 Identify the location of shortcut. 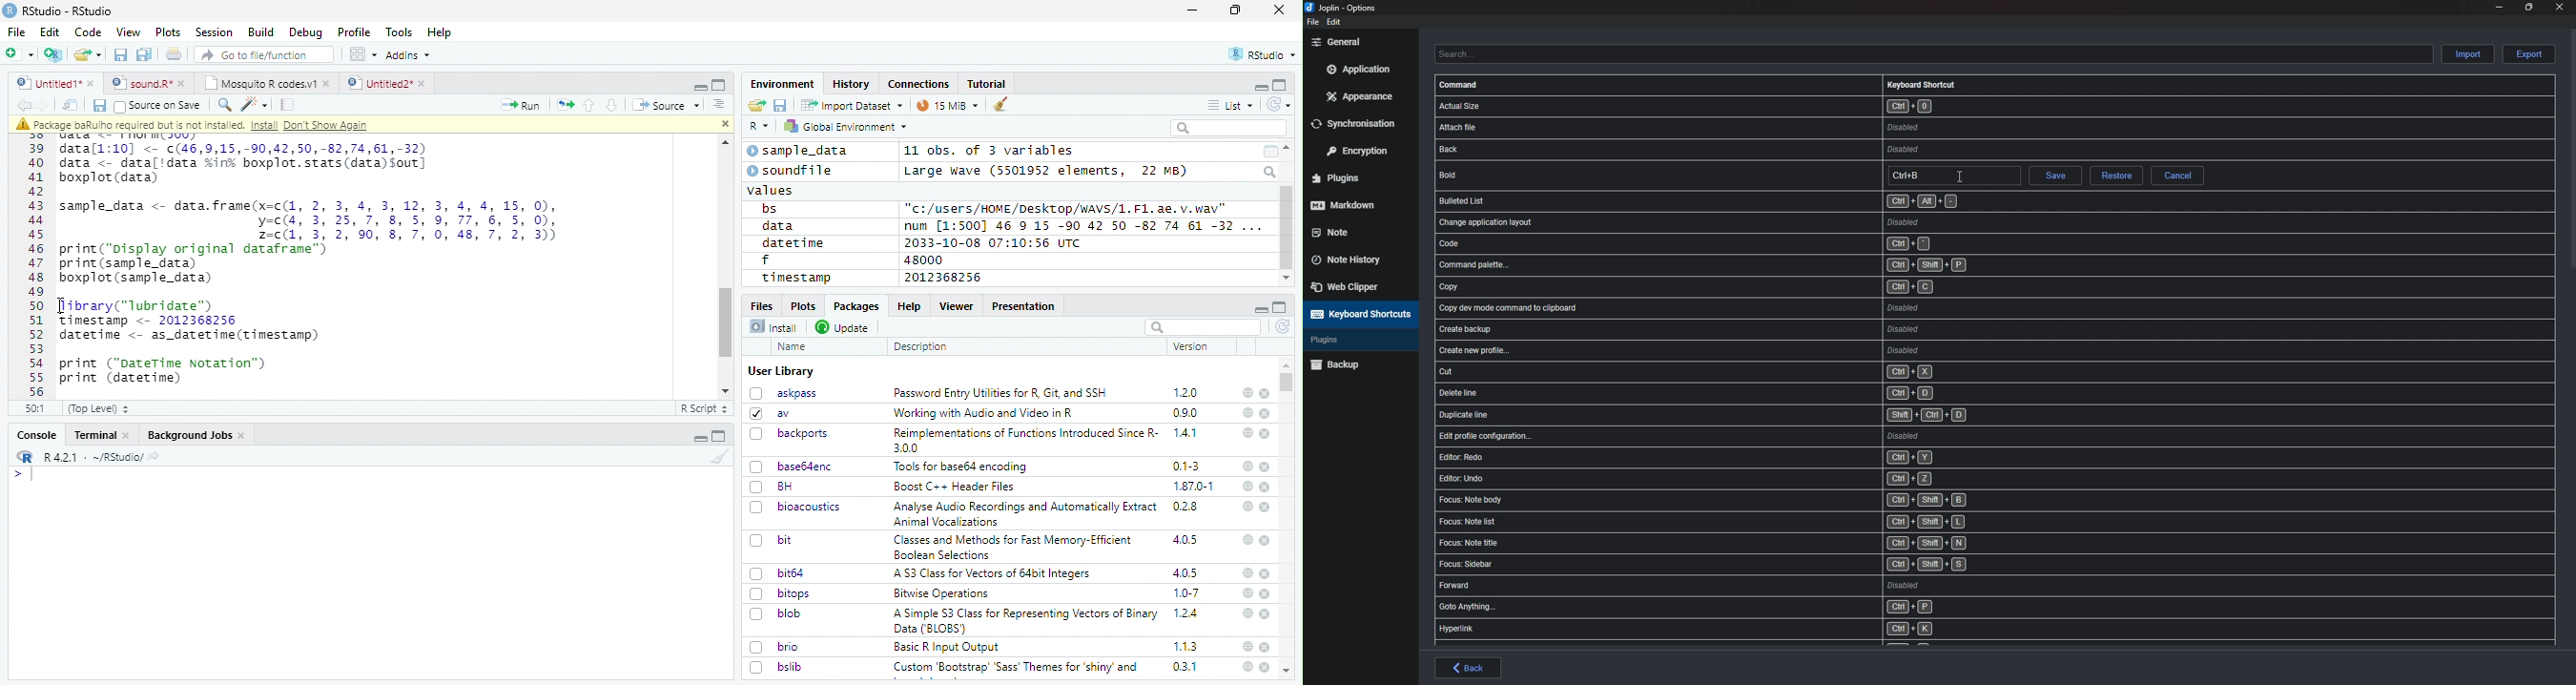
(1754, 266).